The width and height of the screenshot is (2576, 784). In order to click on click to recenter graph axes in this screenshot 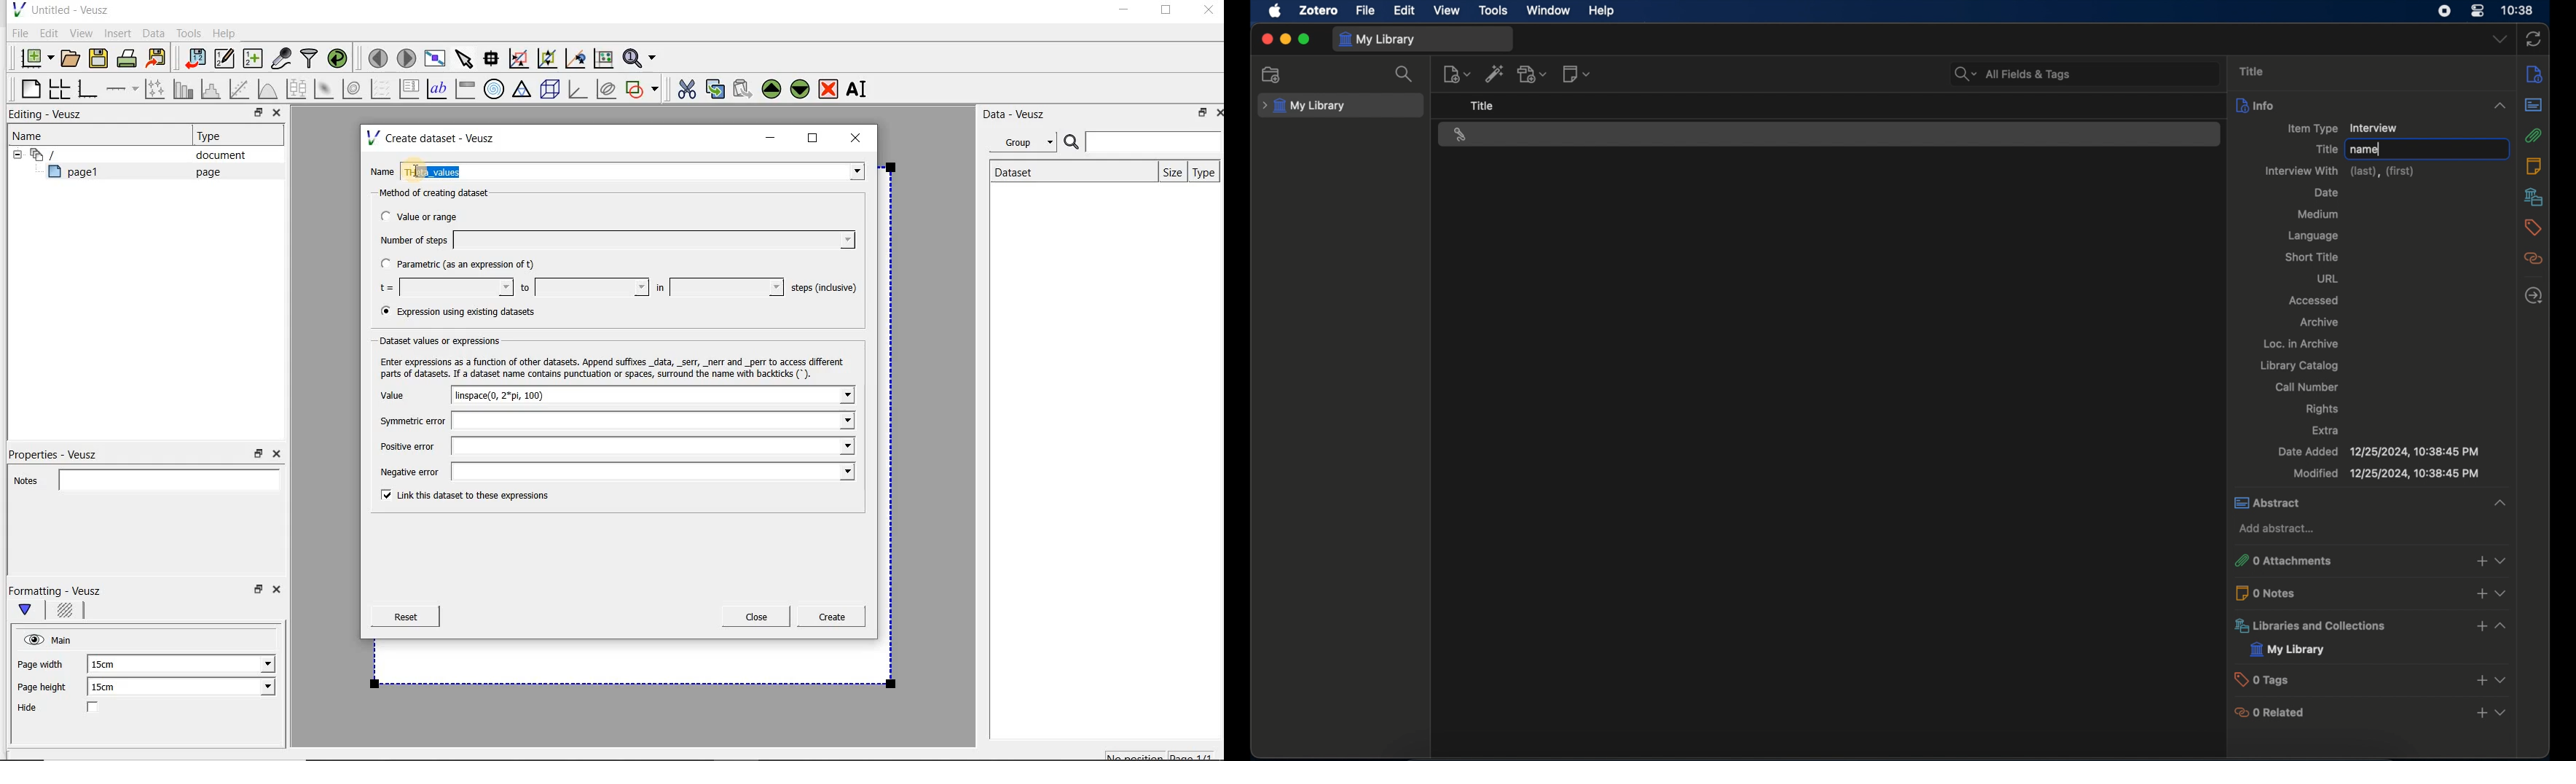, I will do `click(576, 59)`.